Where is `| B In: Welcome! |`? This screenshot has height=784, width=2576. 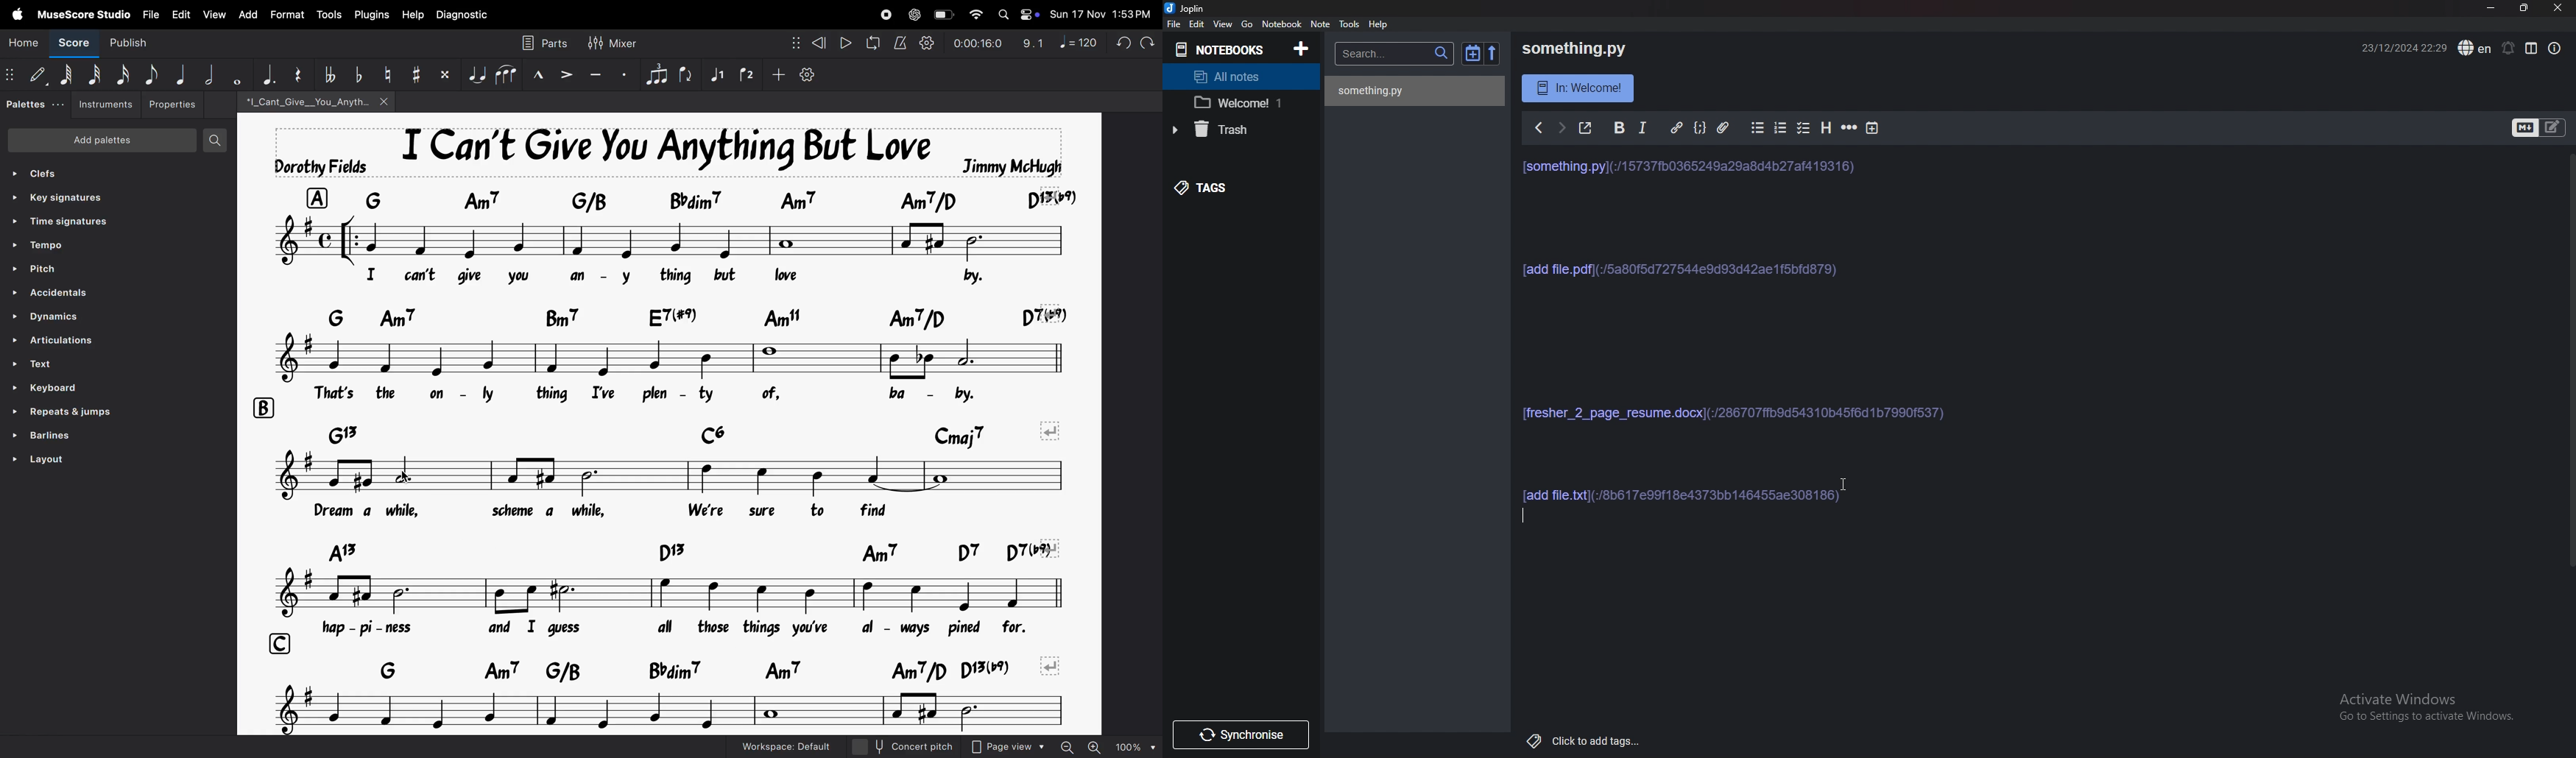
| B In: Welcome! | is located at coordinates (1575, 86).